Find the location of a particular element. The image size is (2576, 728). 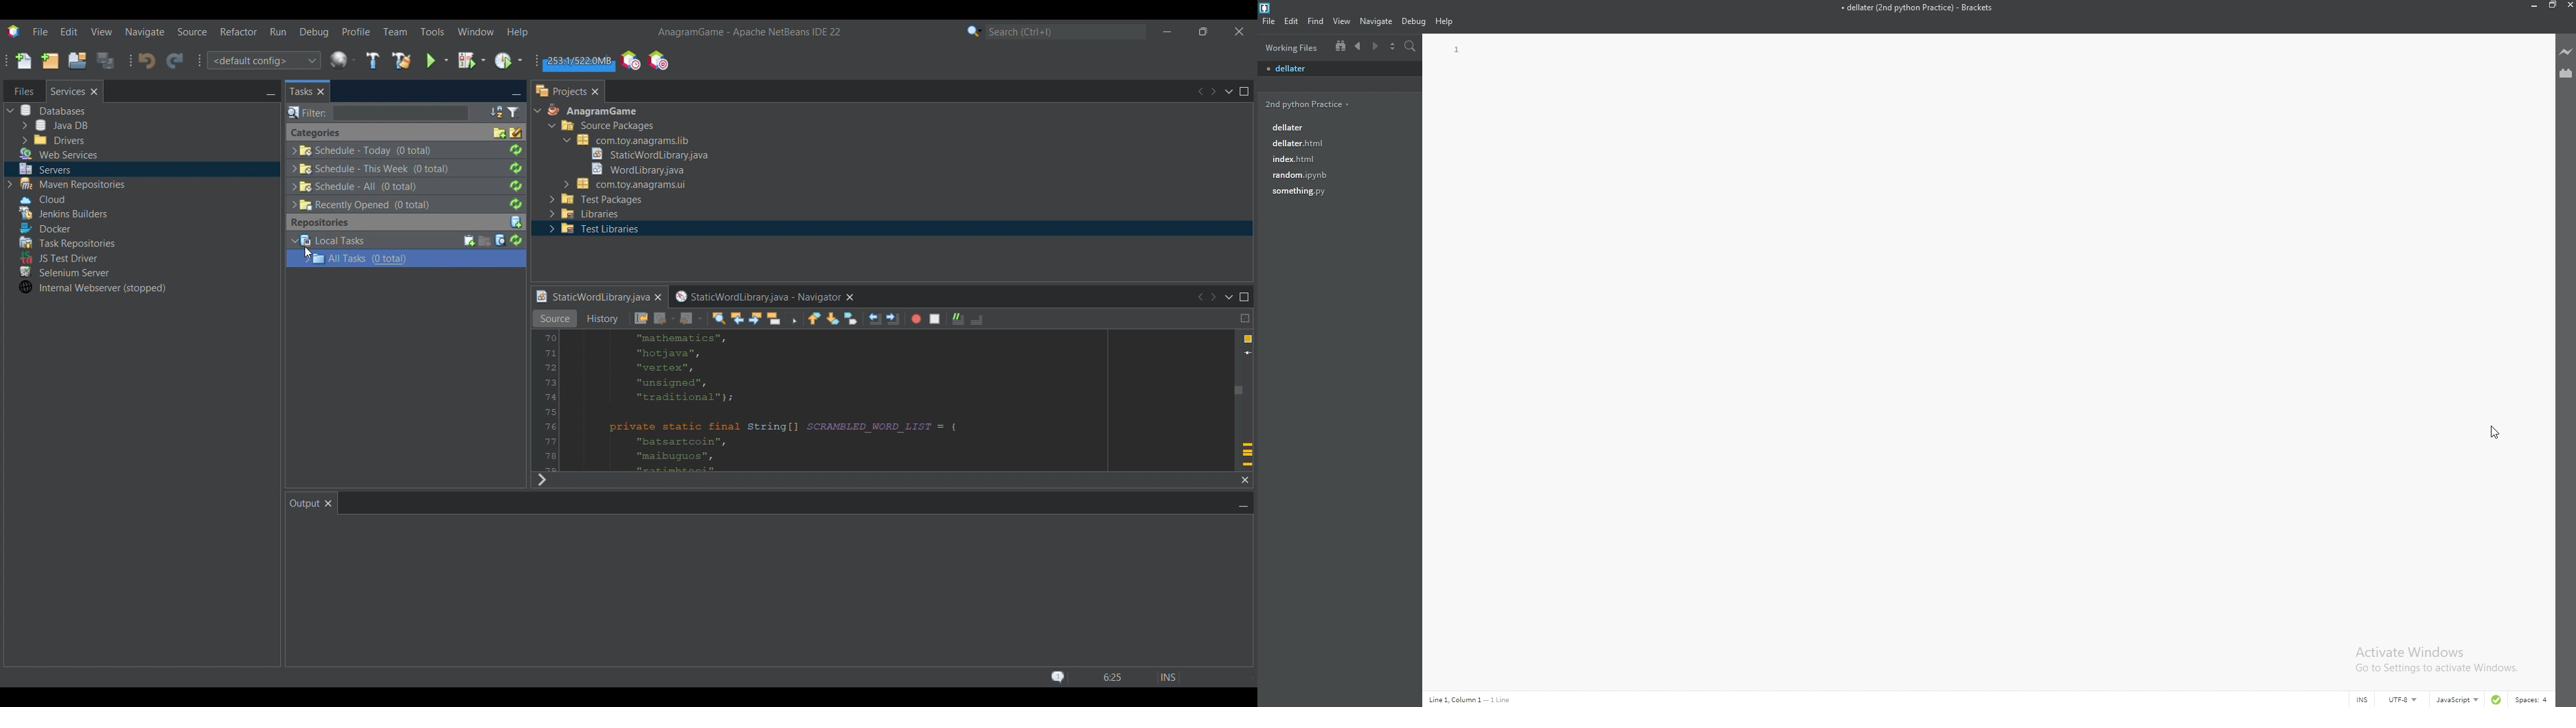

file is located at coordinates (1335, 174).